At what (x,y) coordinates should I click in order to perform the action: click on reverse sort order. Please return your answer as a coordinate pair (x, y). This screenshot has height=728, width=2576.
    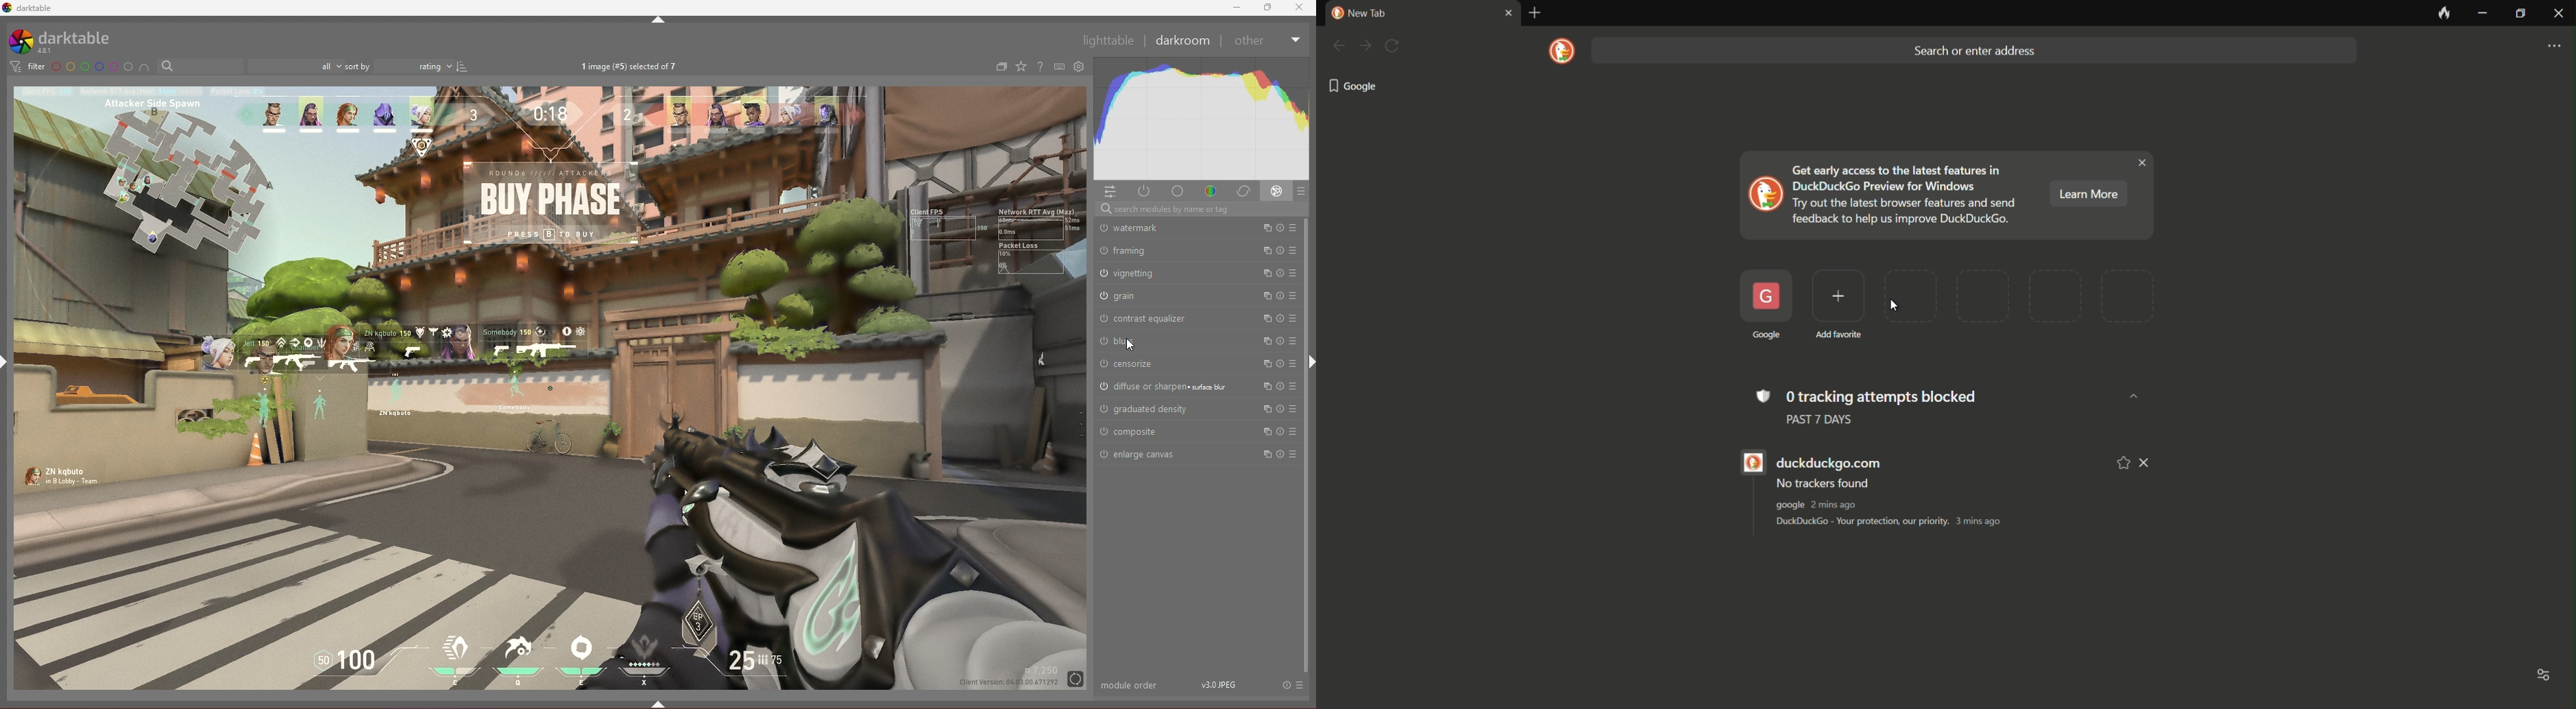
    Looking at the image, I should click on (463, 66).